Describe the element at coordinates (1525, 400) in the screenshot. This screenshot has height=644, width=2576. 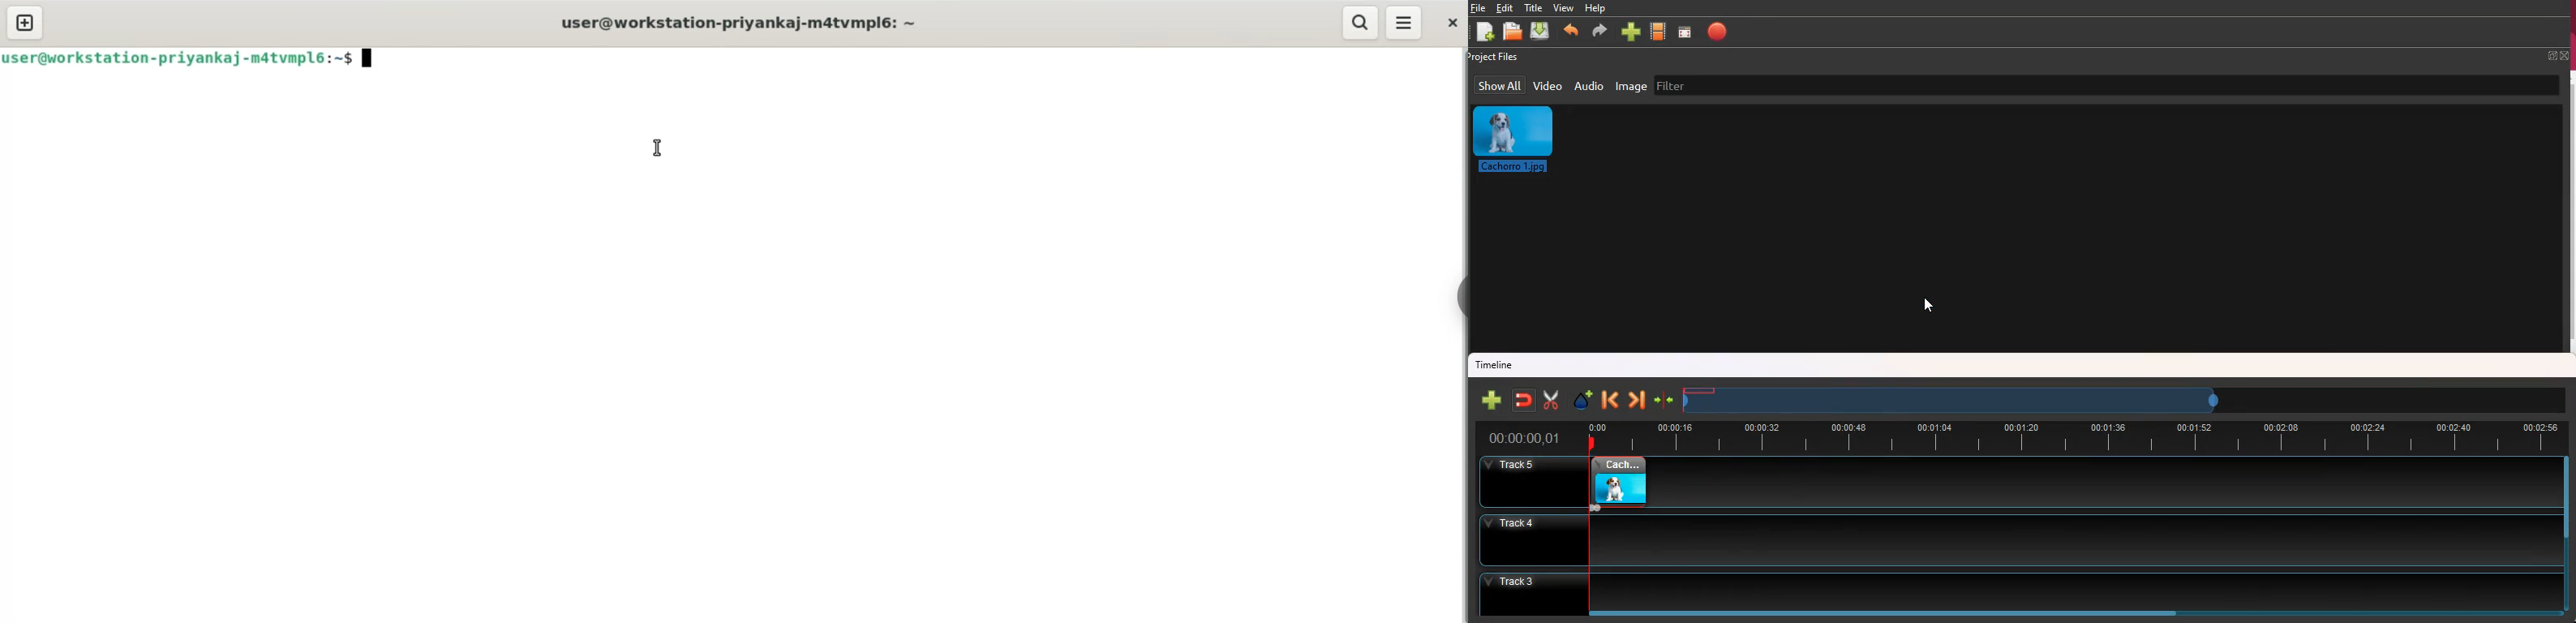
I see `join` at that location.